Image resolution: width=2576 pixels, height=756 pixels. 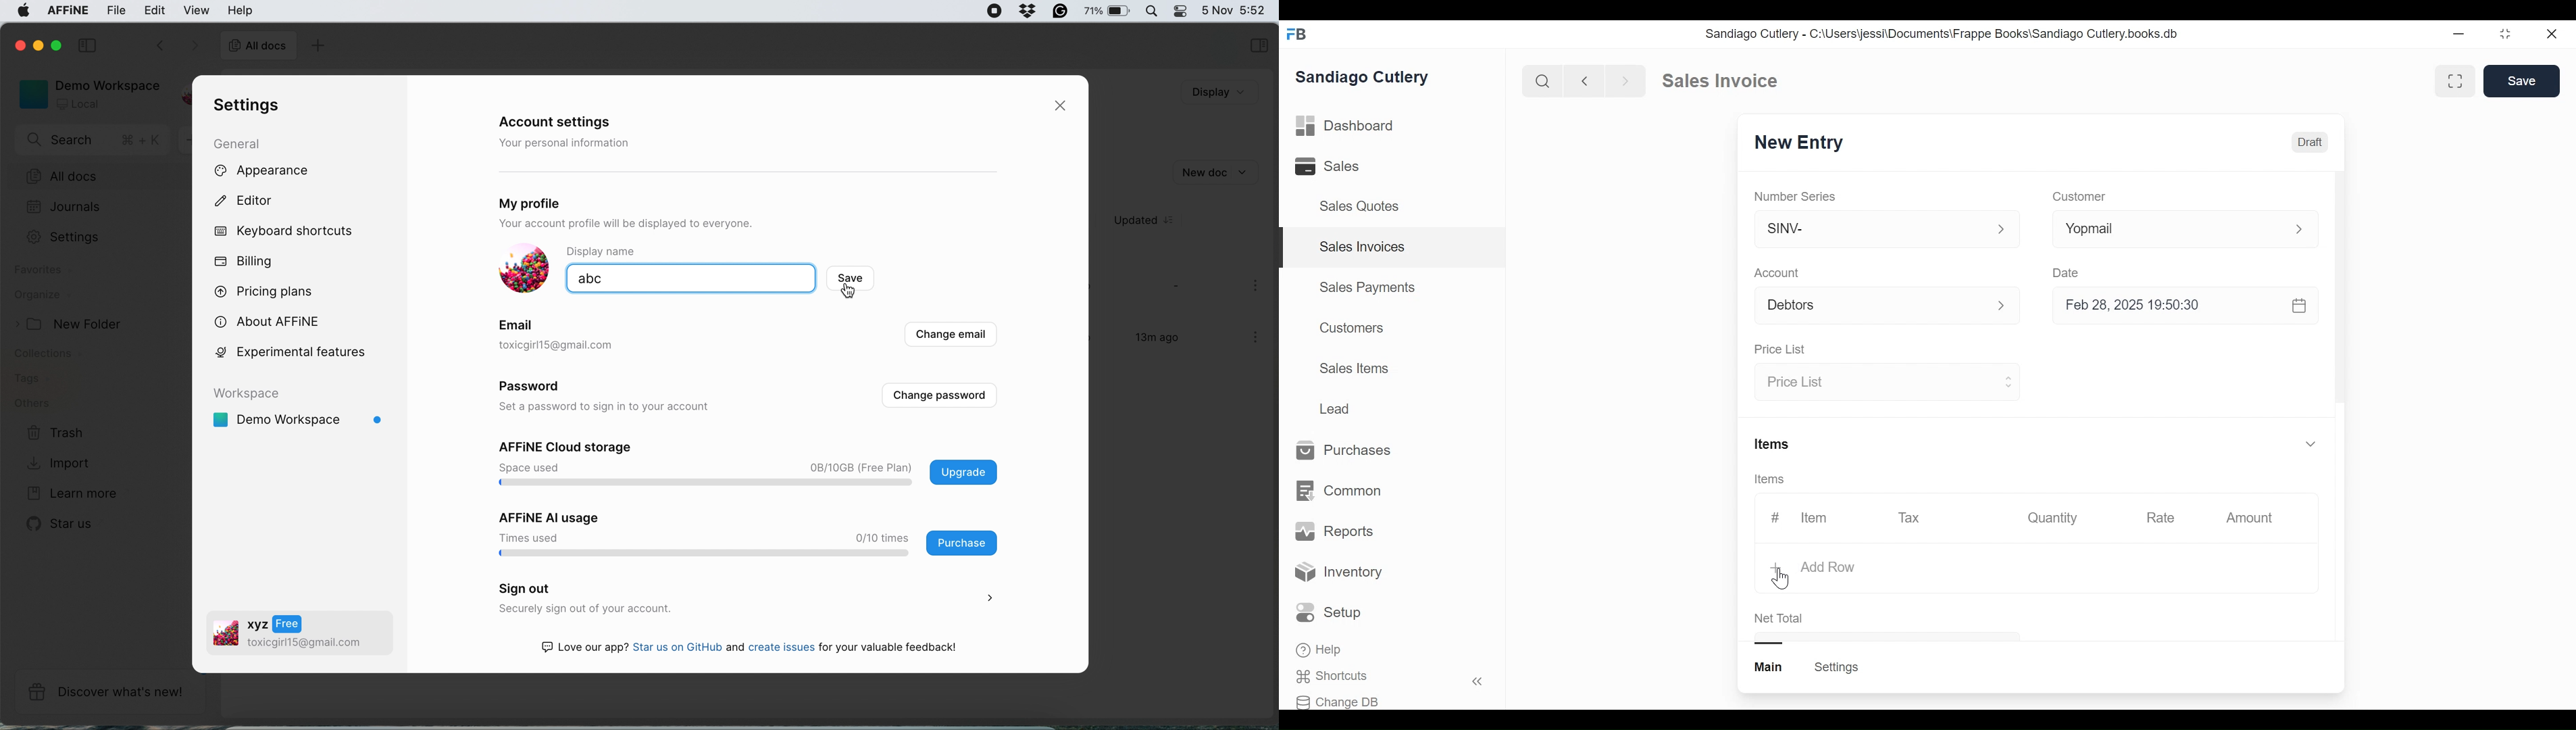 What do you see at coordinates (1025, 9) in the screenshot?
I see `grammarly` at bounding box center [1025, 9].